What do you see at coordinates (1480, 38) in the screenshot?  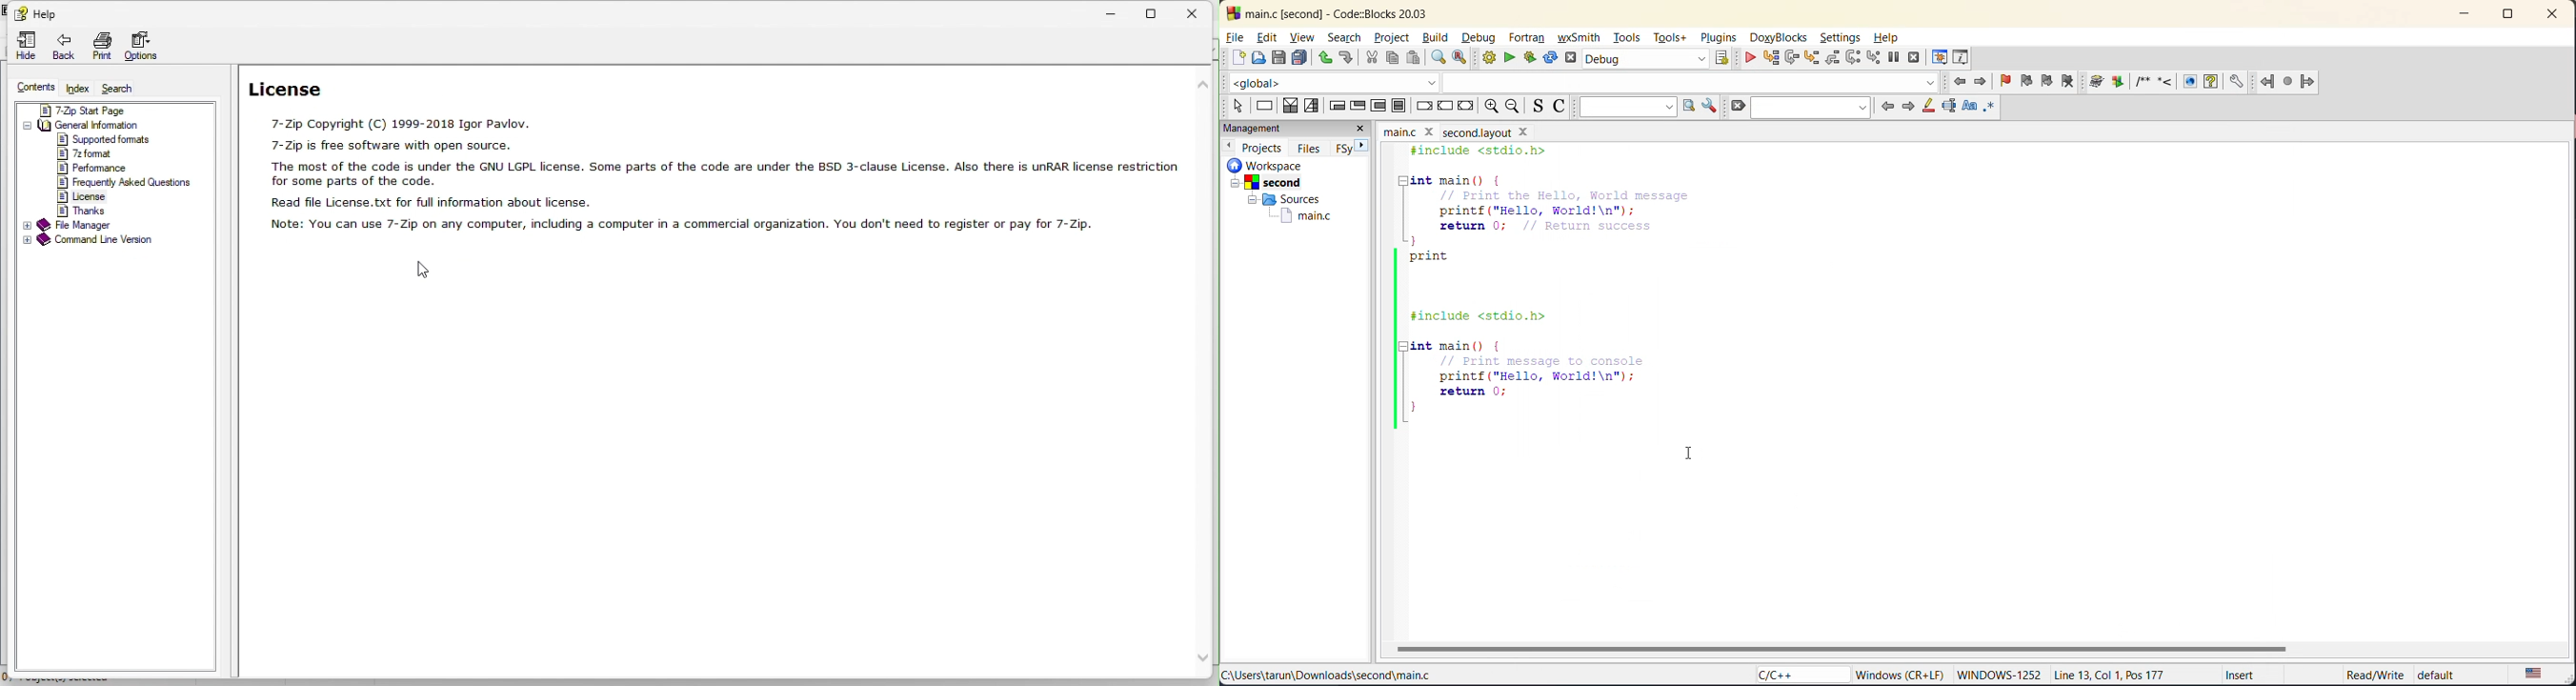 I see `debug` at bounding box center [1480, 38].